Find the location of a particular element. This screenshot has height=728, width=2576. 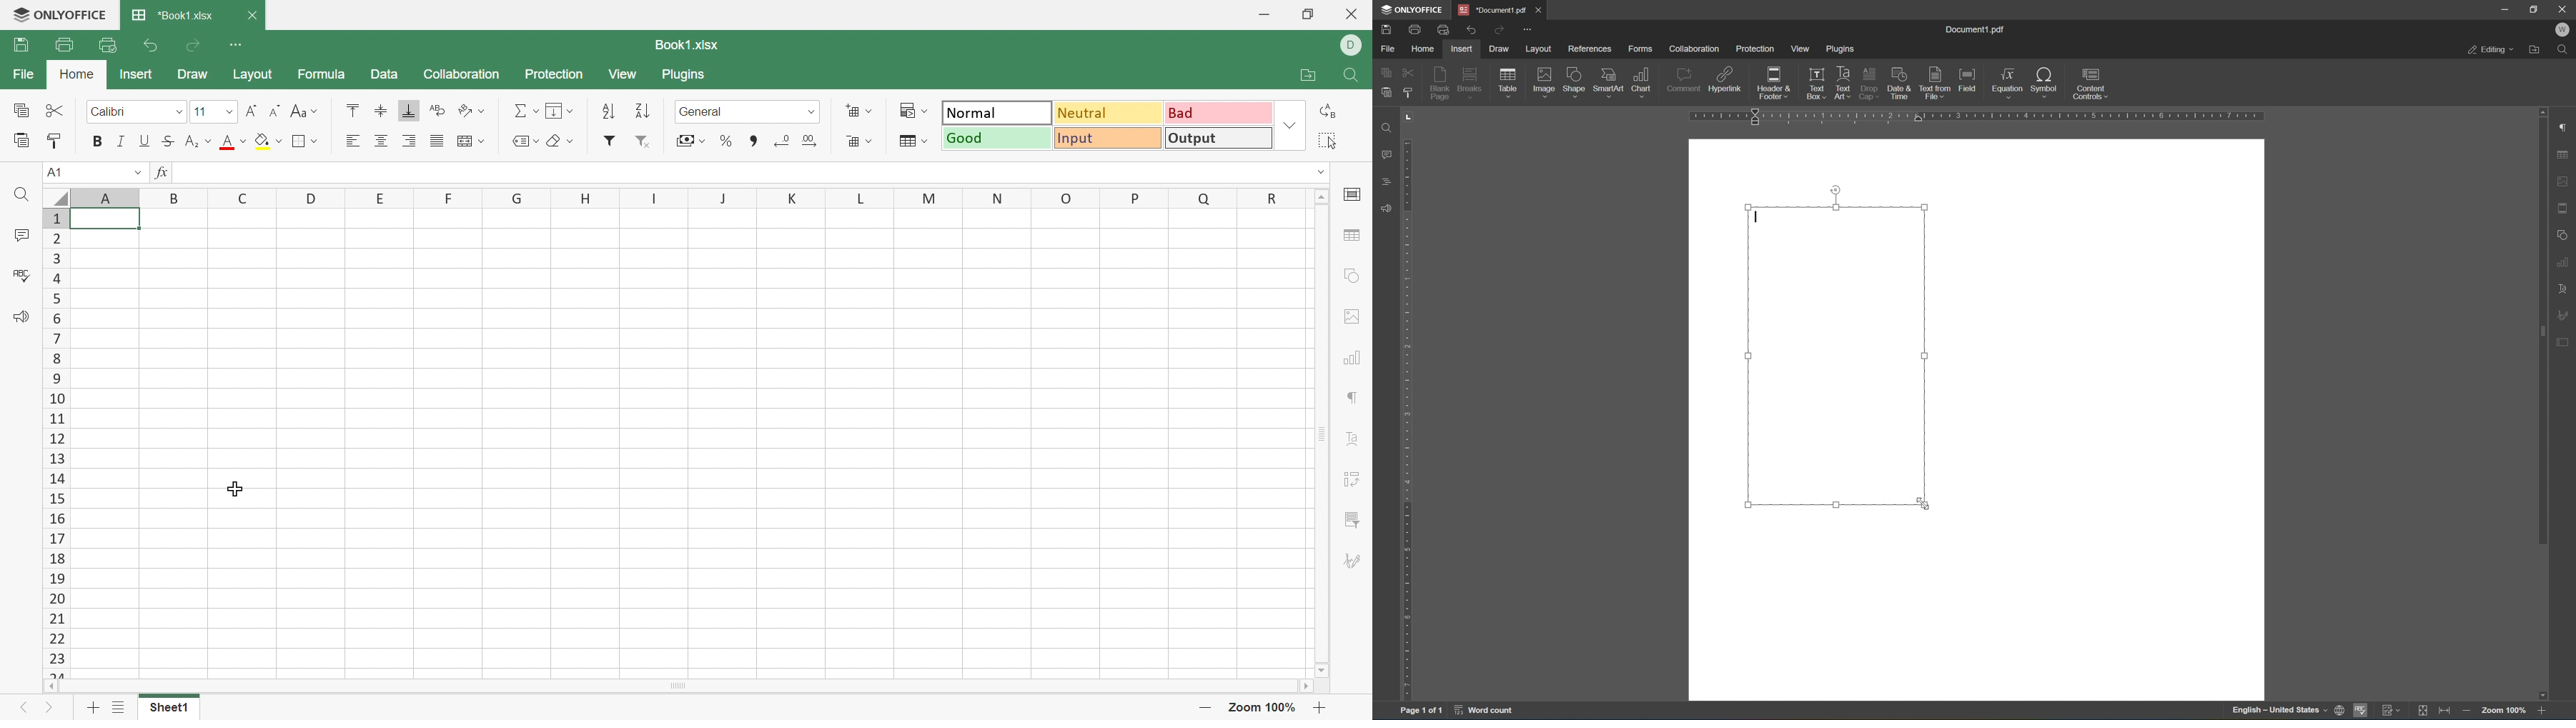

Pivot Table settings is located at coordinates (1354, 479).